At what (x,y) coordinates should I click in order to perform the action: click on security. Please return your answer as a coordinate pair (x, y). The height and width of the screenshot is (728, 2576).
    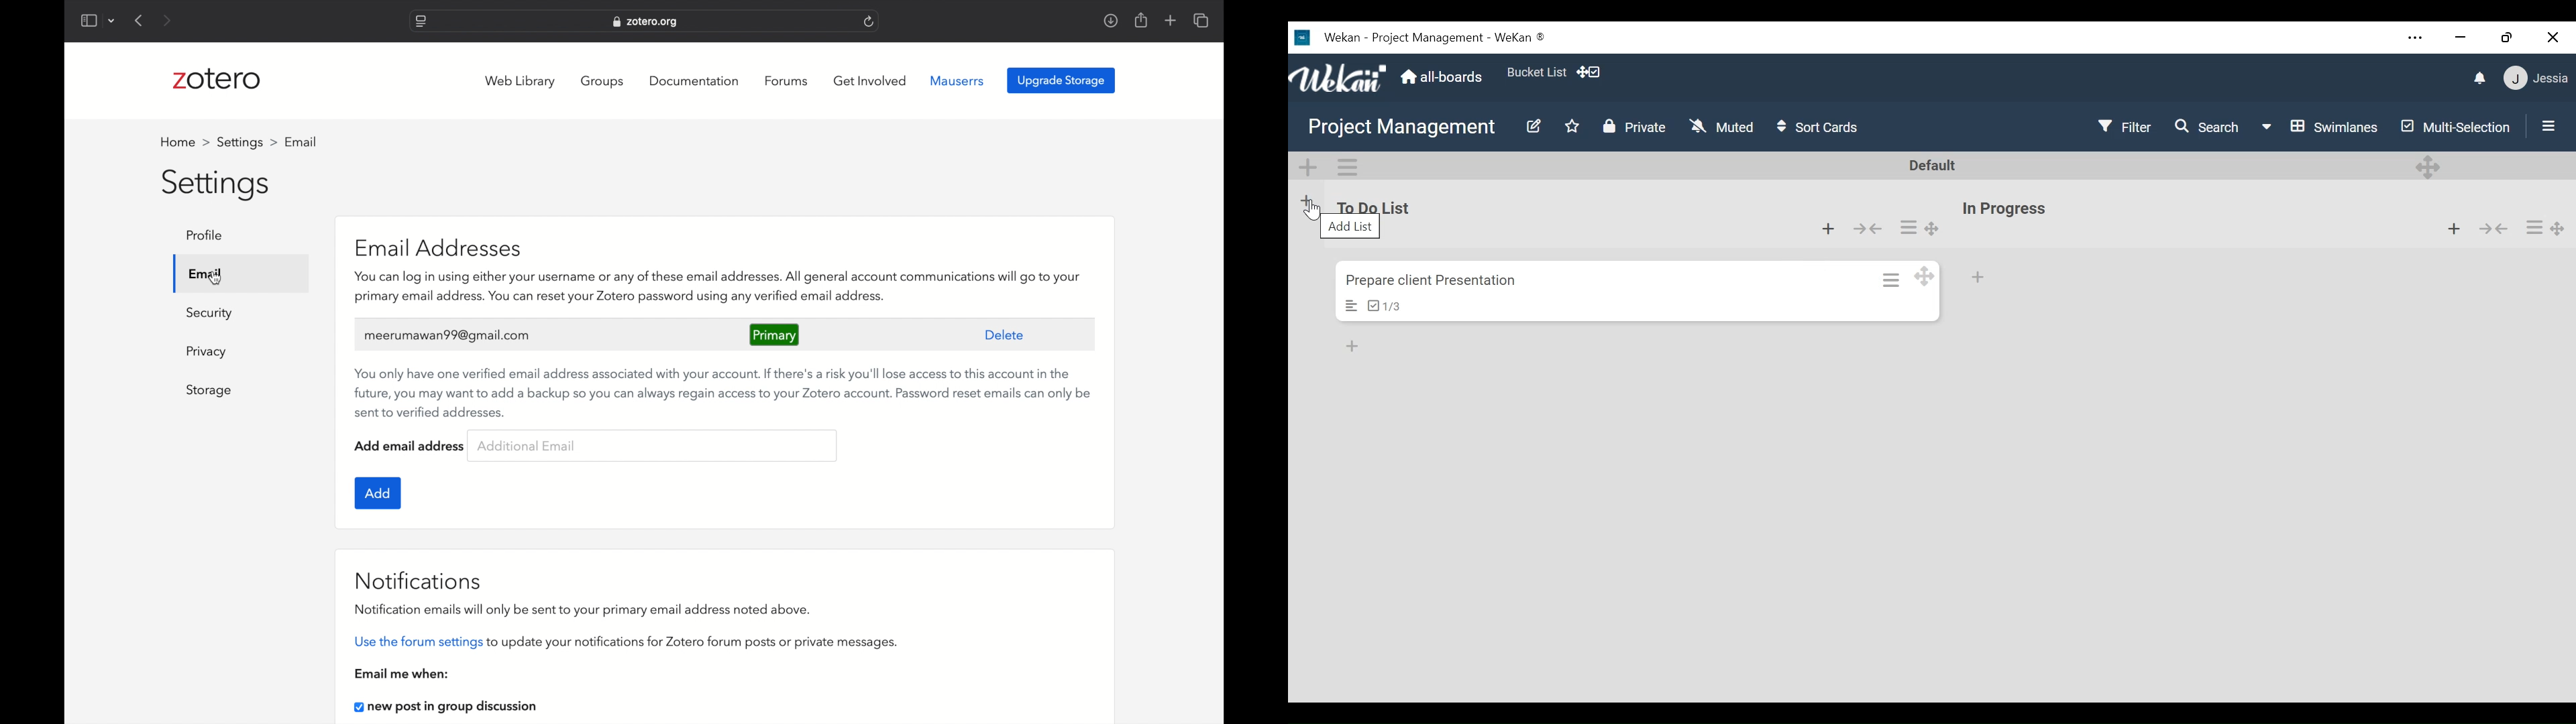
    Looking at the image, I should click on (209, 314).